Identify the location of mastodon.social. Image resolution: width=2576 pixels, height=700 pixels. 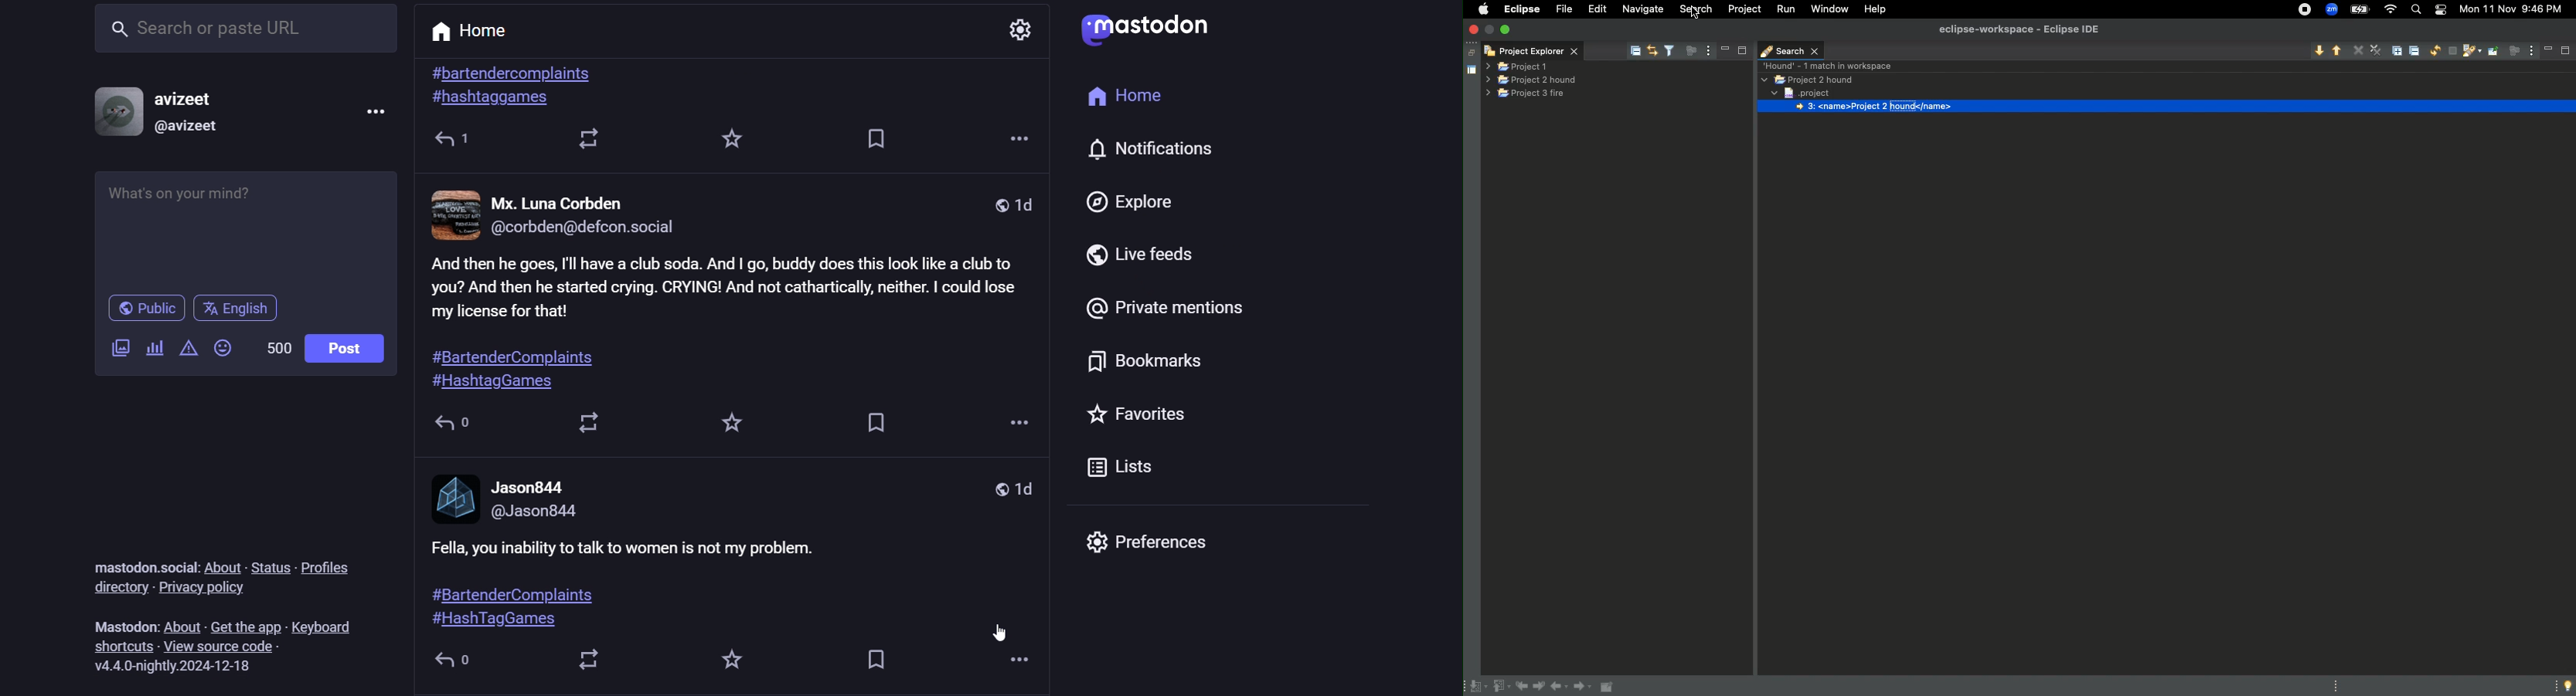
(139, 561).